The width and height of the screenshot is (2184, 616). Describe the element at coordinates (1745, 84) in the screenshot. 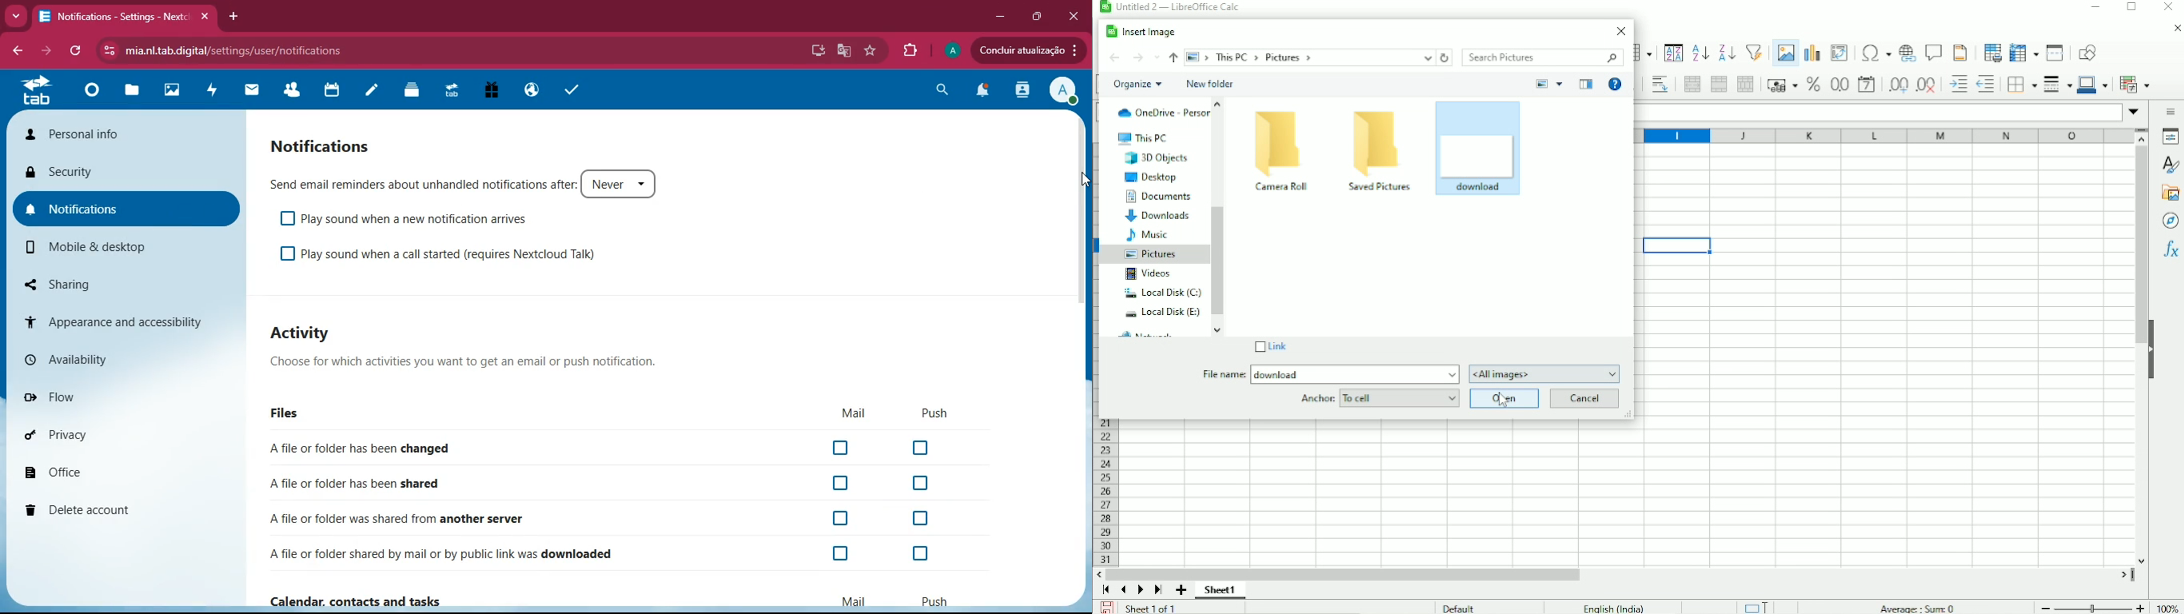

I see `Unmerge cells` at that location.